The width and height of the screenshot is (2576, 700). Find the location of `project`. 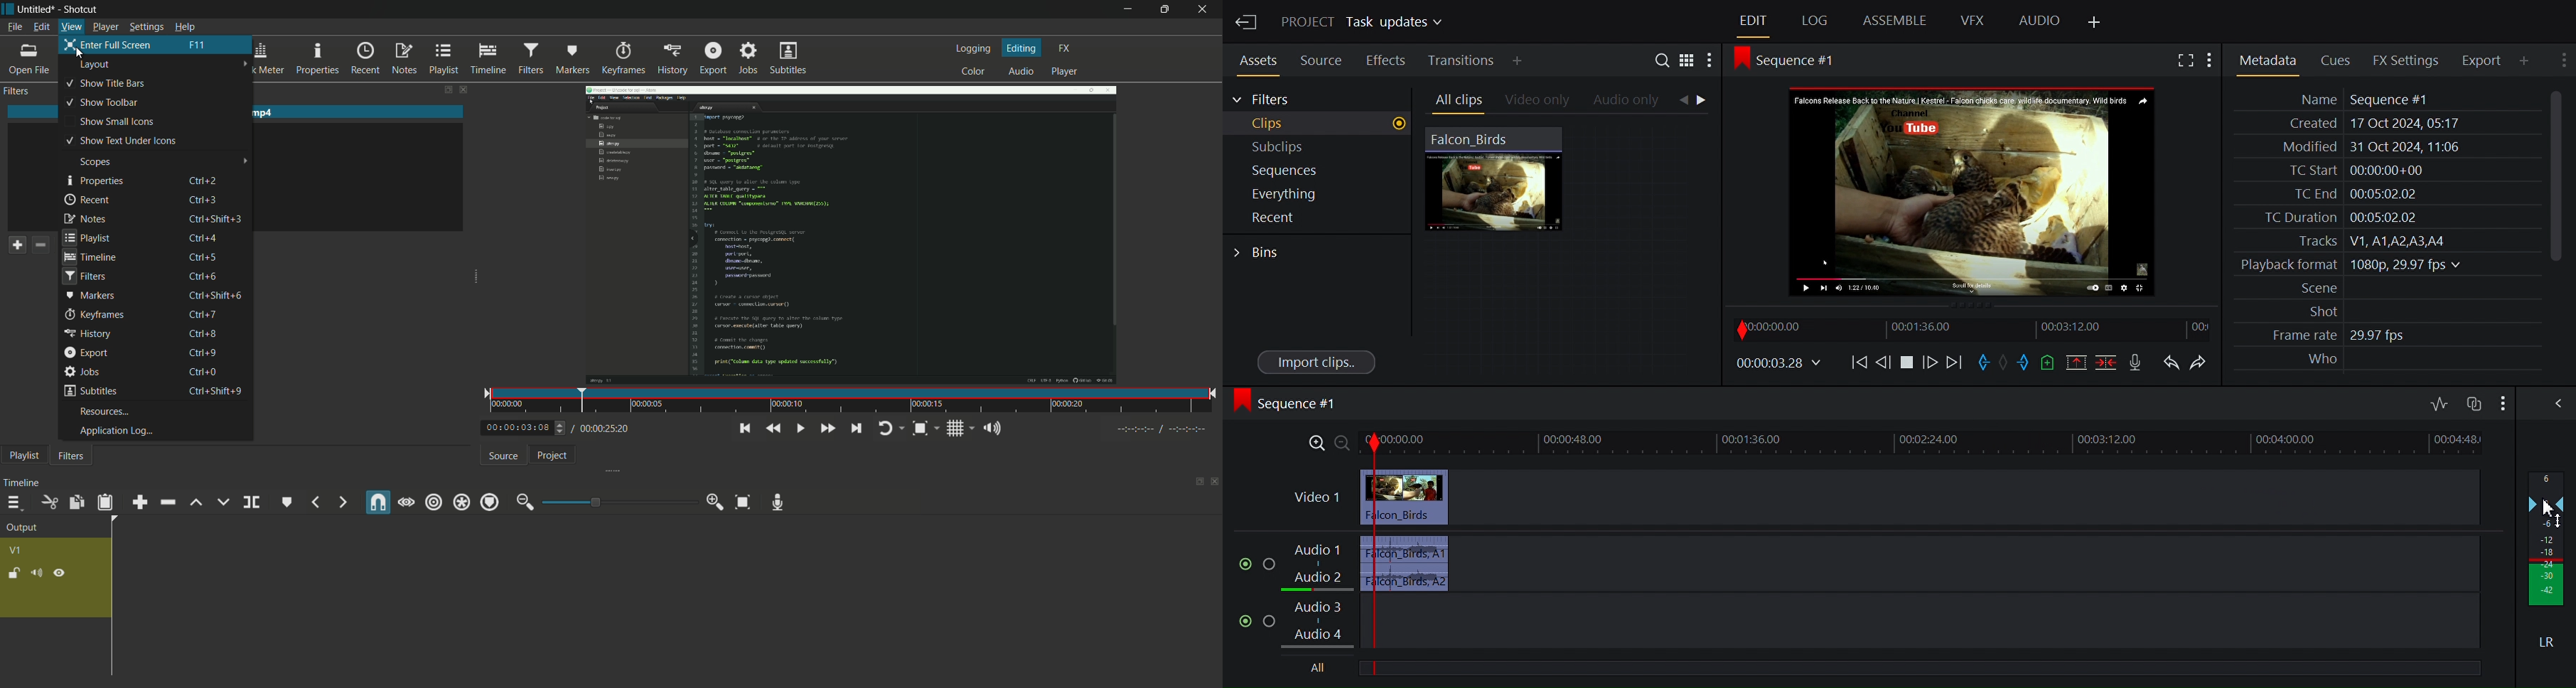

project is located at coordinates (556, 455).